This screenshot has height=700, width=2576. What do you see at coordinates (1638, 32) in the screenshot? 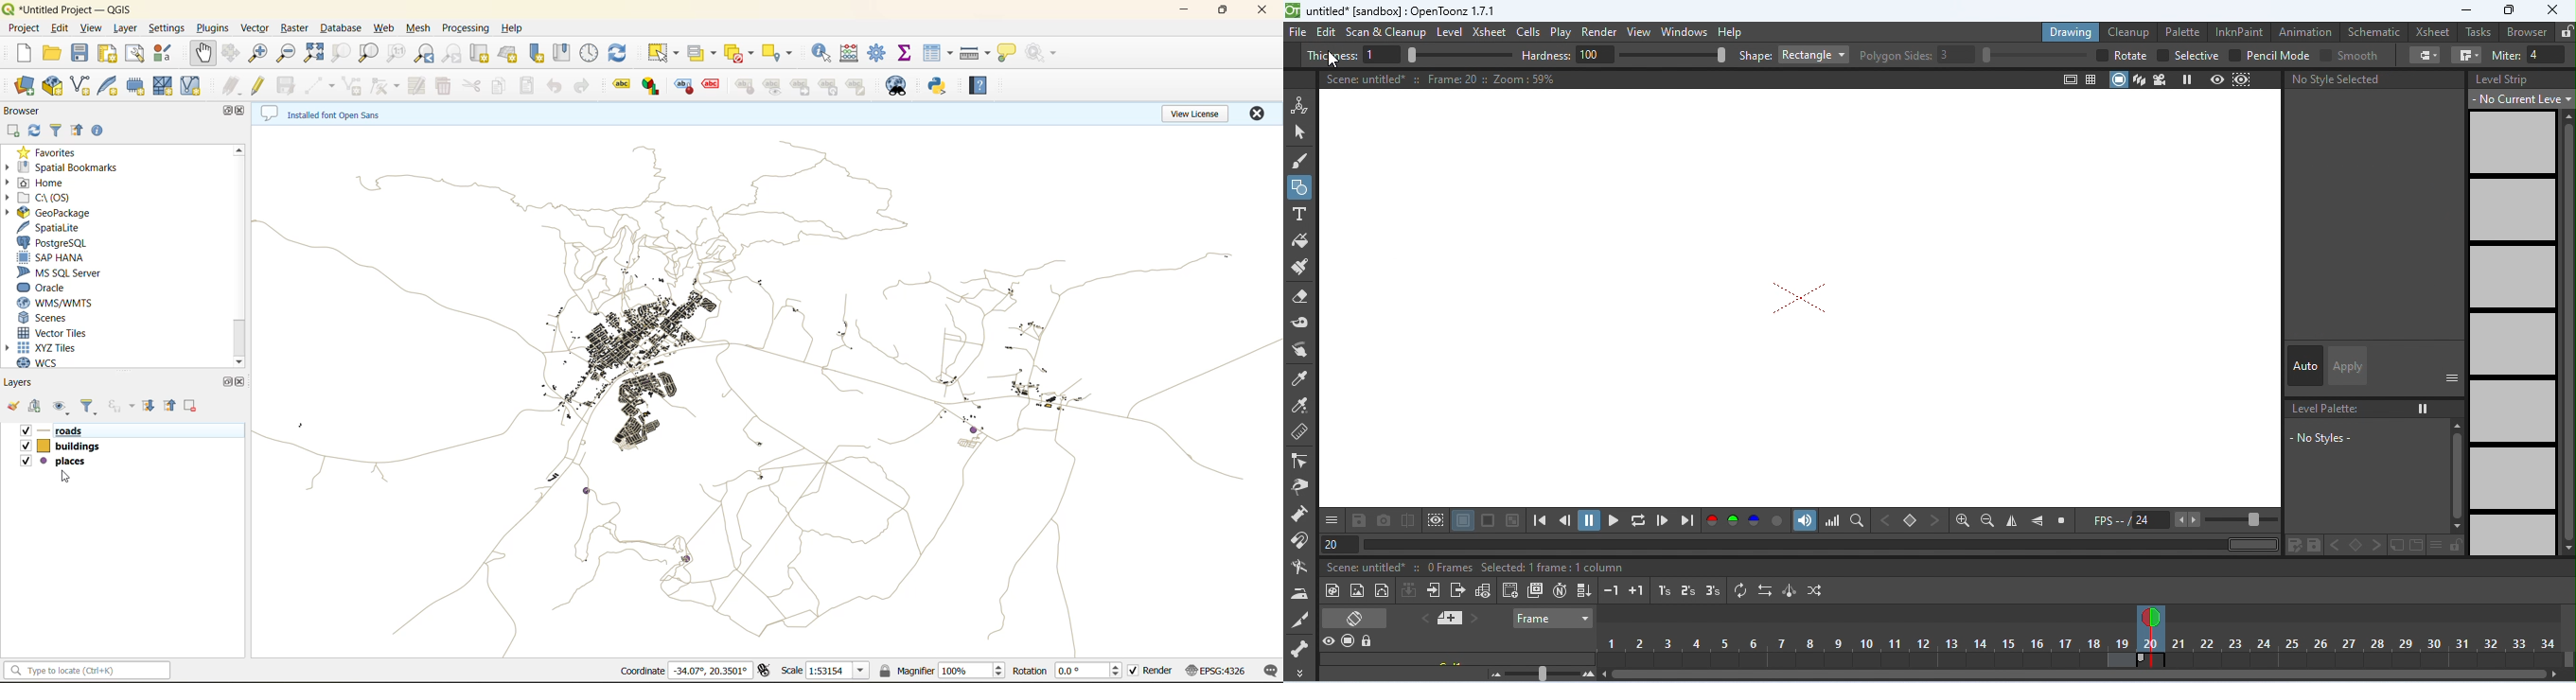
I see `view` at bounding box center [1638, 32].